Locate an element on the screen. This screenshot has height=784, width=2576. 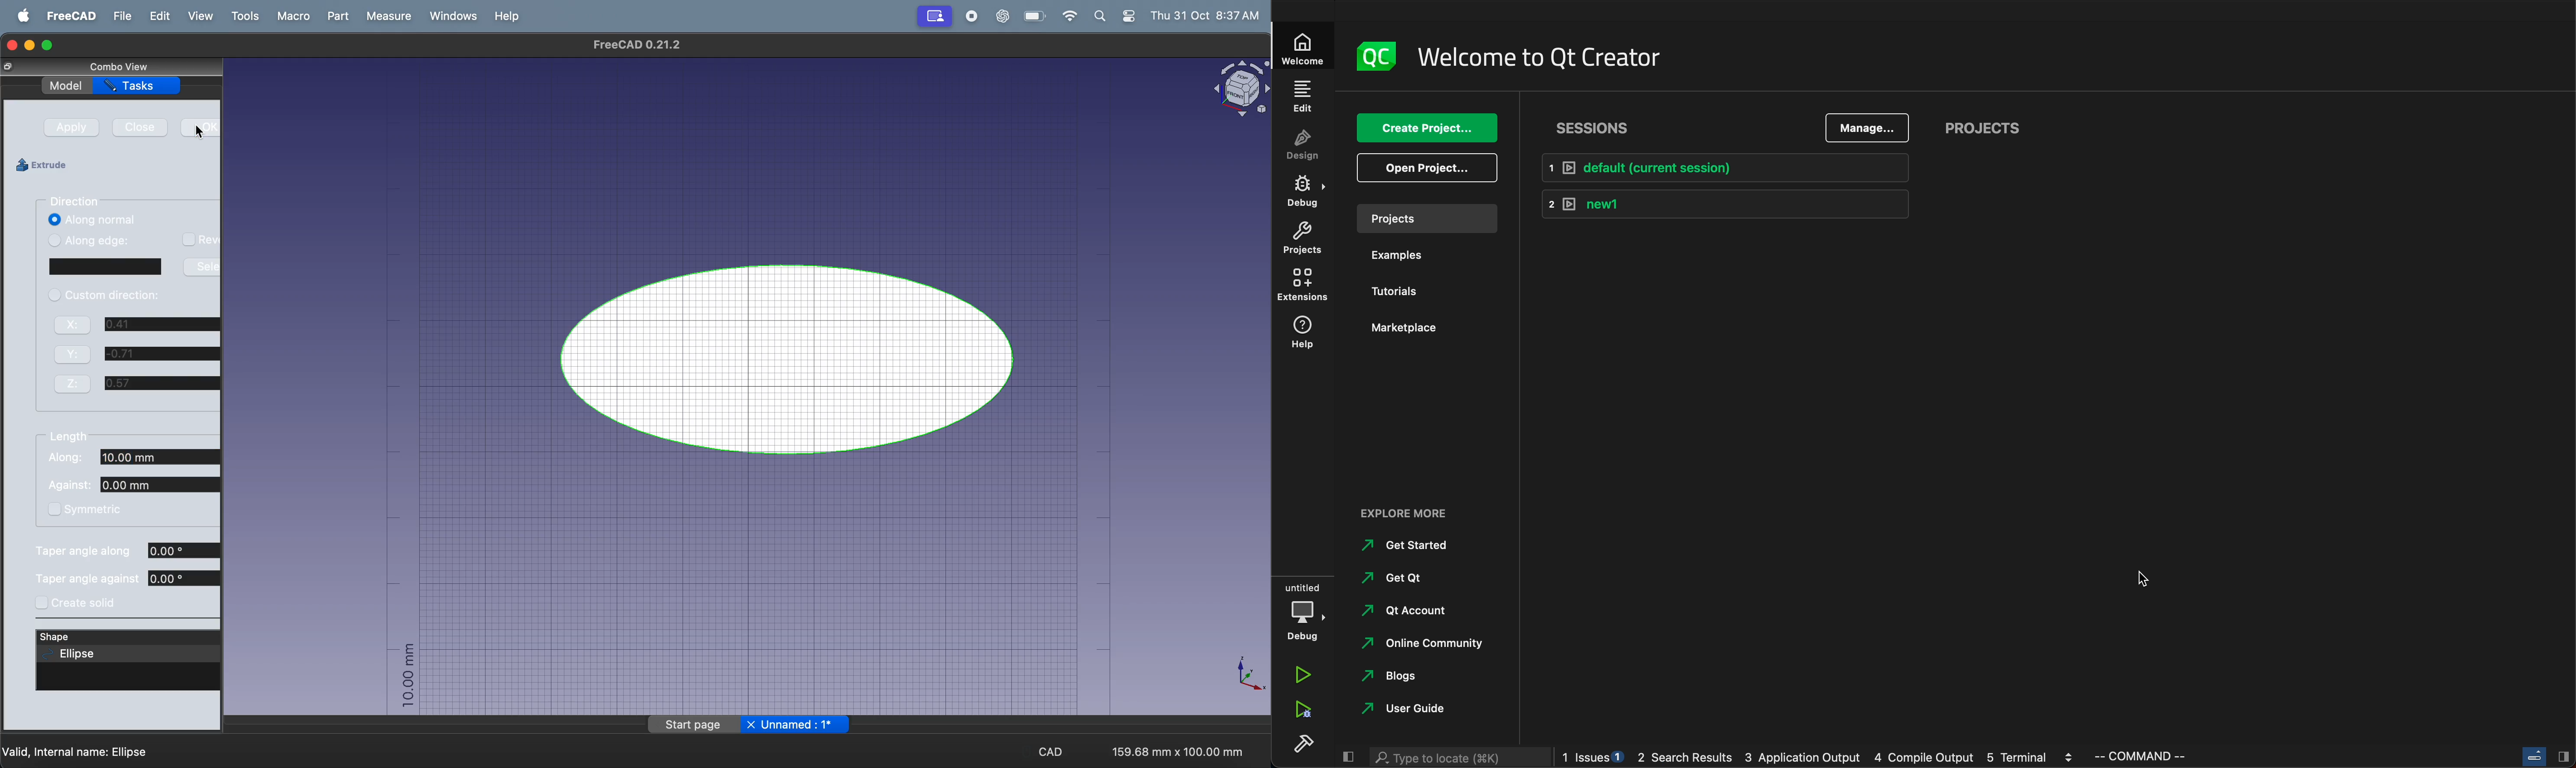
edit is located at coordinates (1305, 99).